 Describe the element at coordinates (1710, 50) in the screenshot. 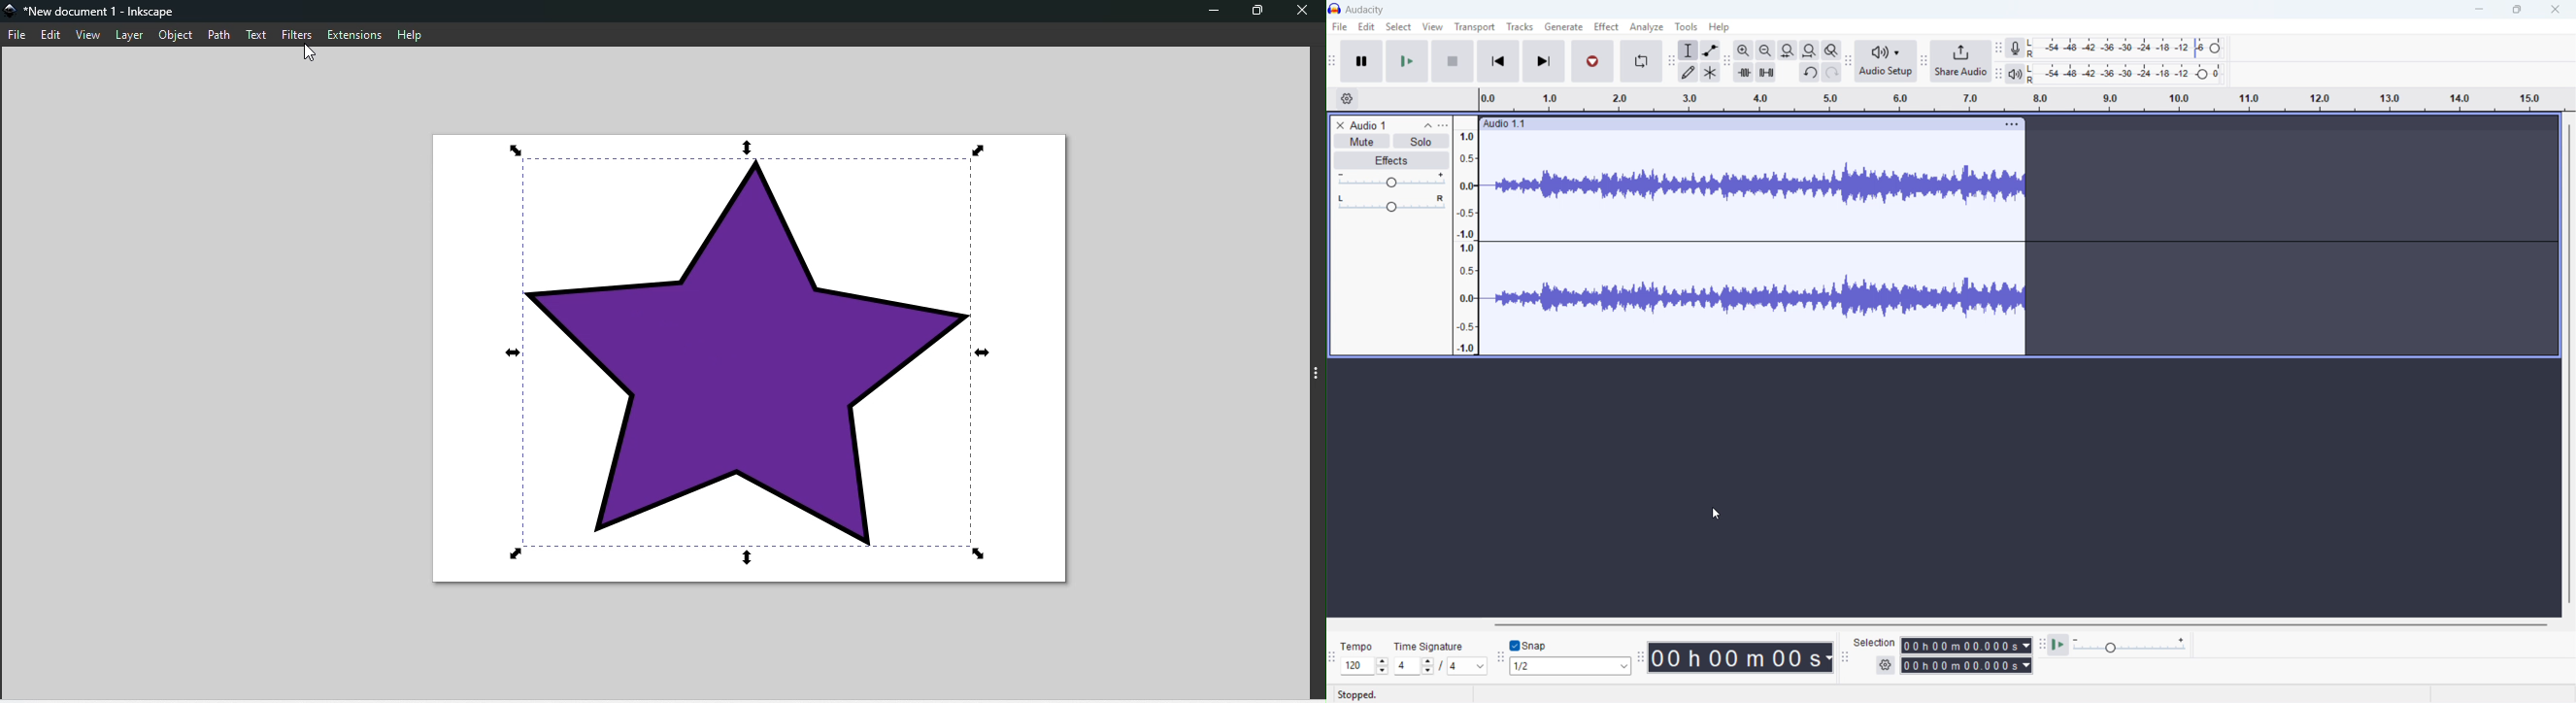

I see `Envelope tool ` at that location.